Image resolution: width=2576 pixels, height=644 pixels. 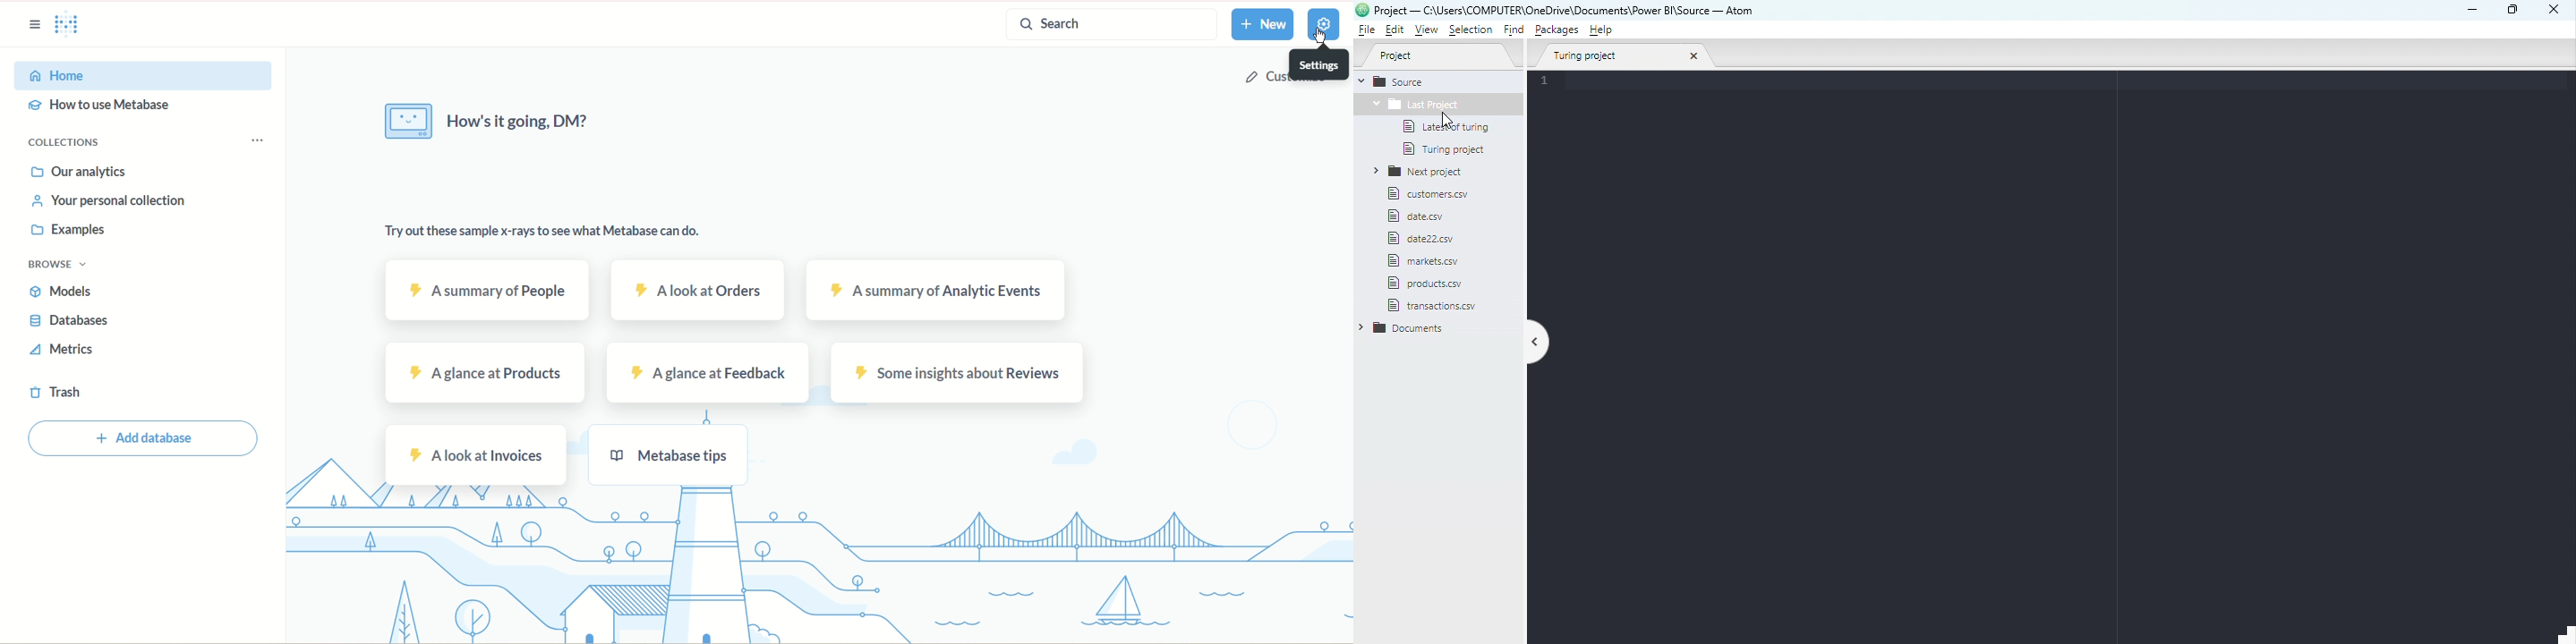 I want to click on Turing project file, so click(x=1450, y=151).